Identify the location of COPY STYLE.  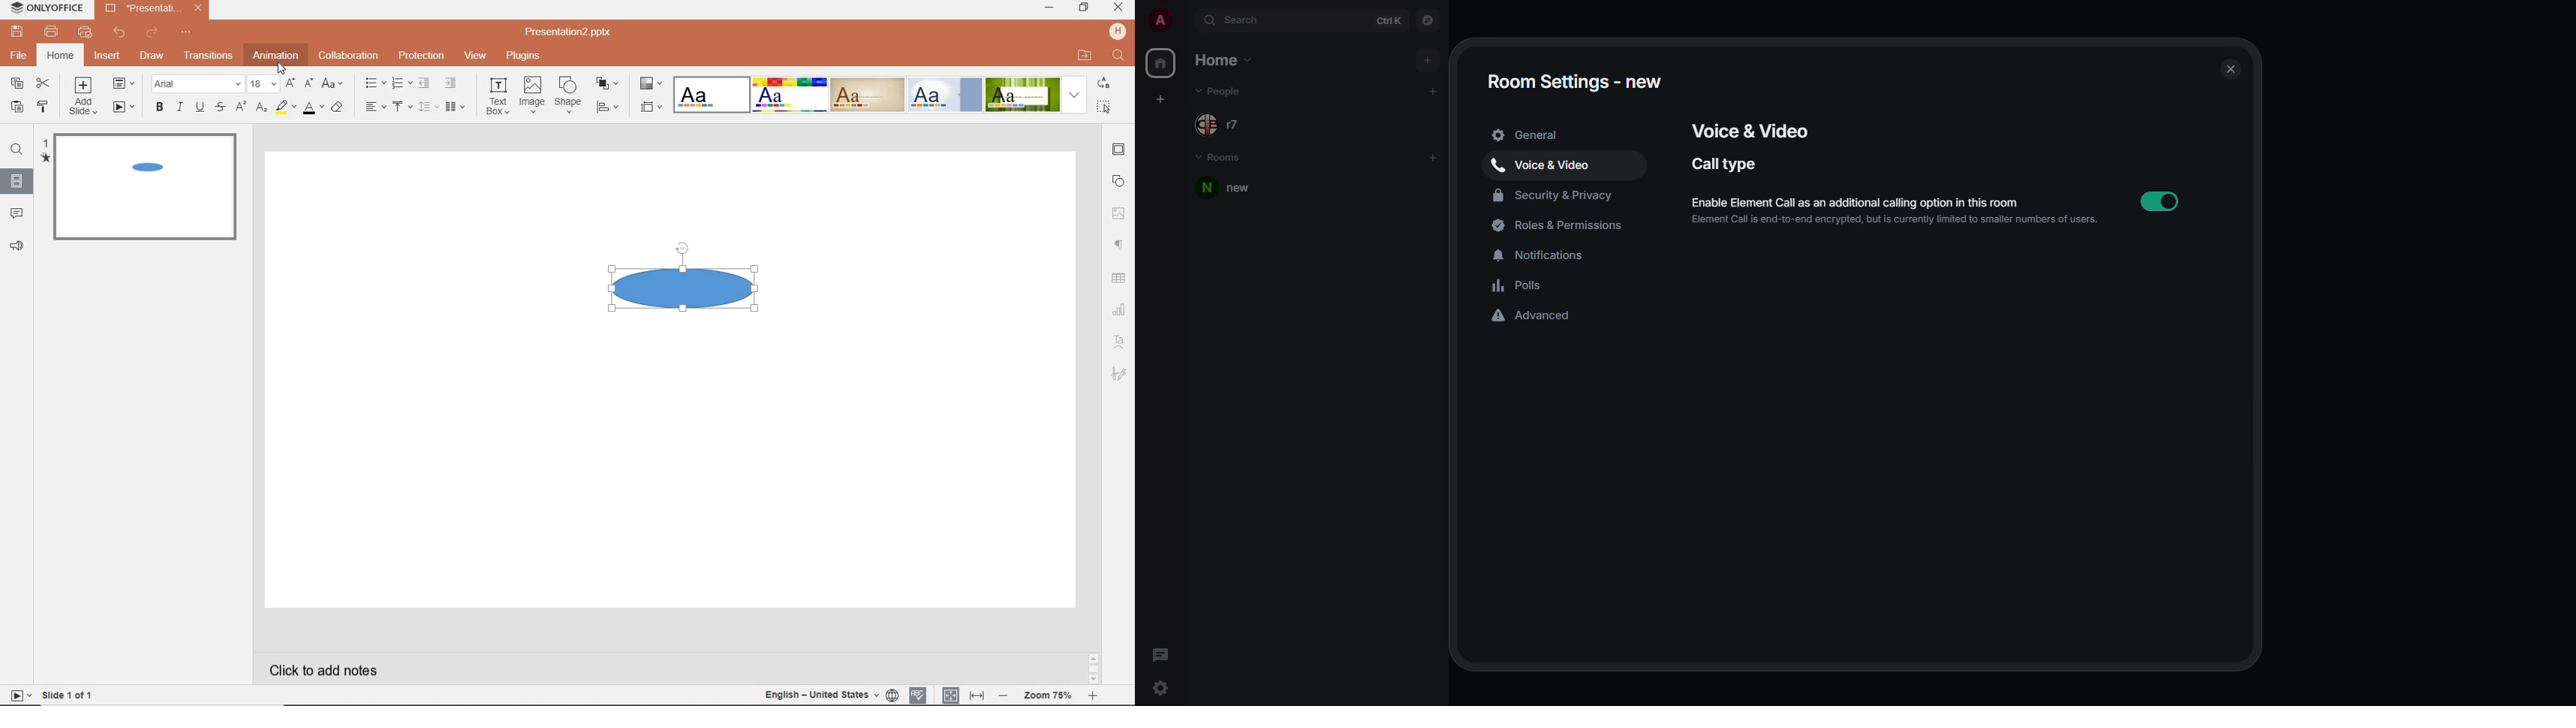
(41, 106).